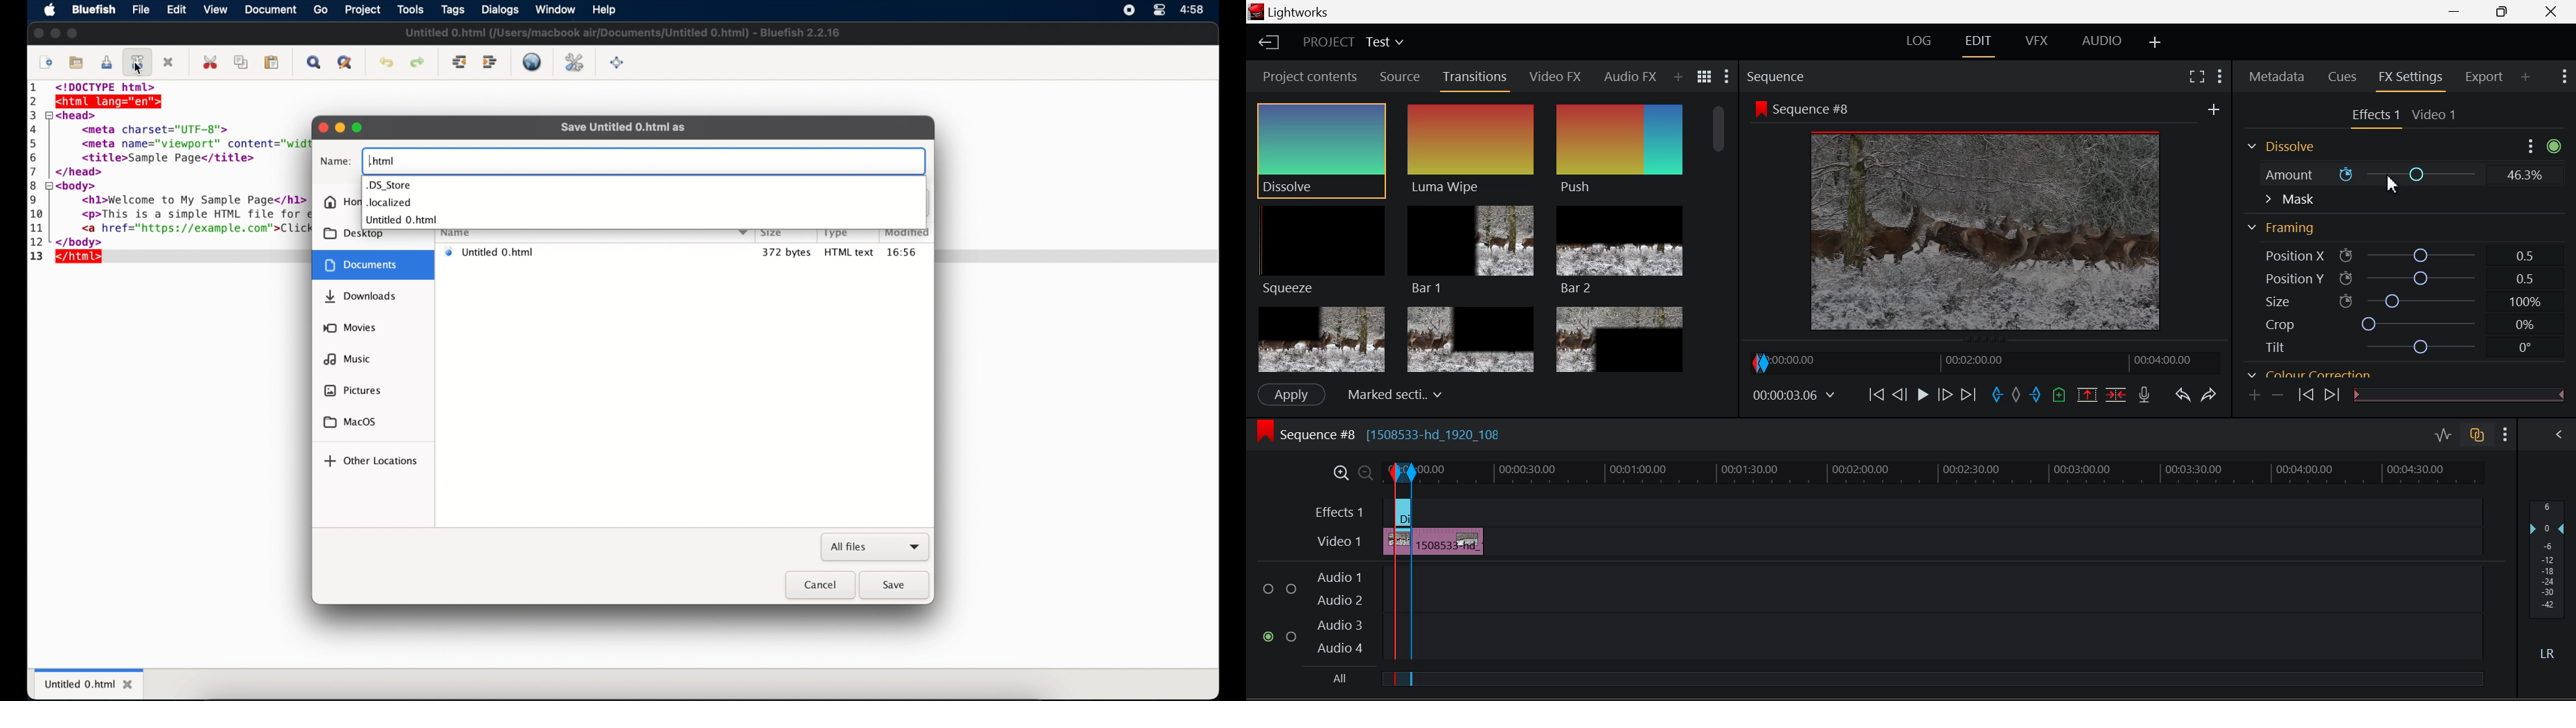  Describe the element at coordinates (1320, 340) in the screenshot. I see `Box 1` at that location.